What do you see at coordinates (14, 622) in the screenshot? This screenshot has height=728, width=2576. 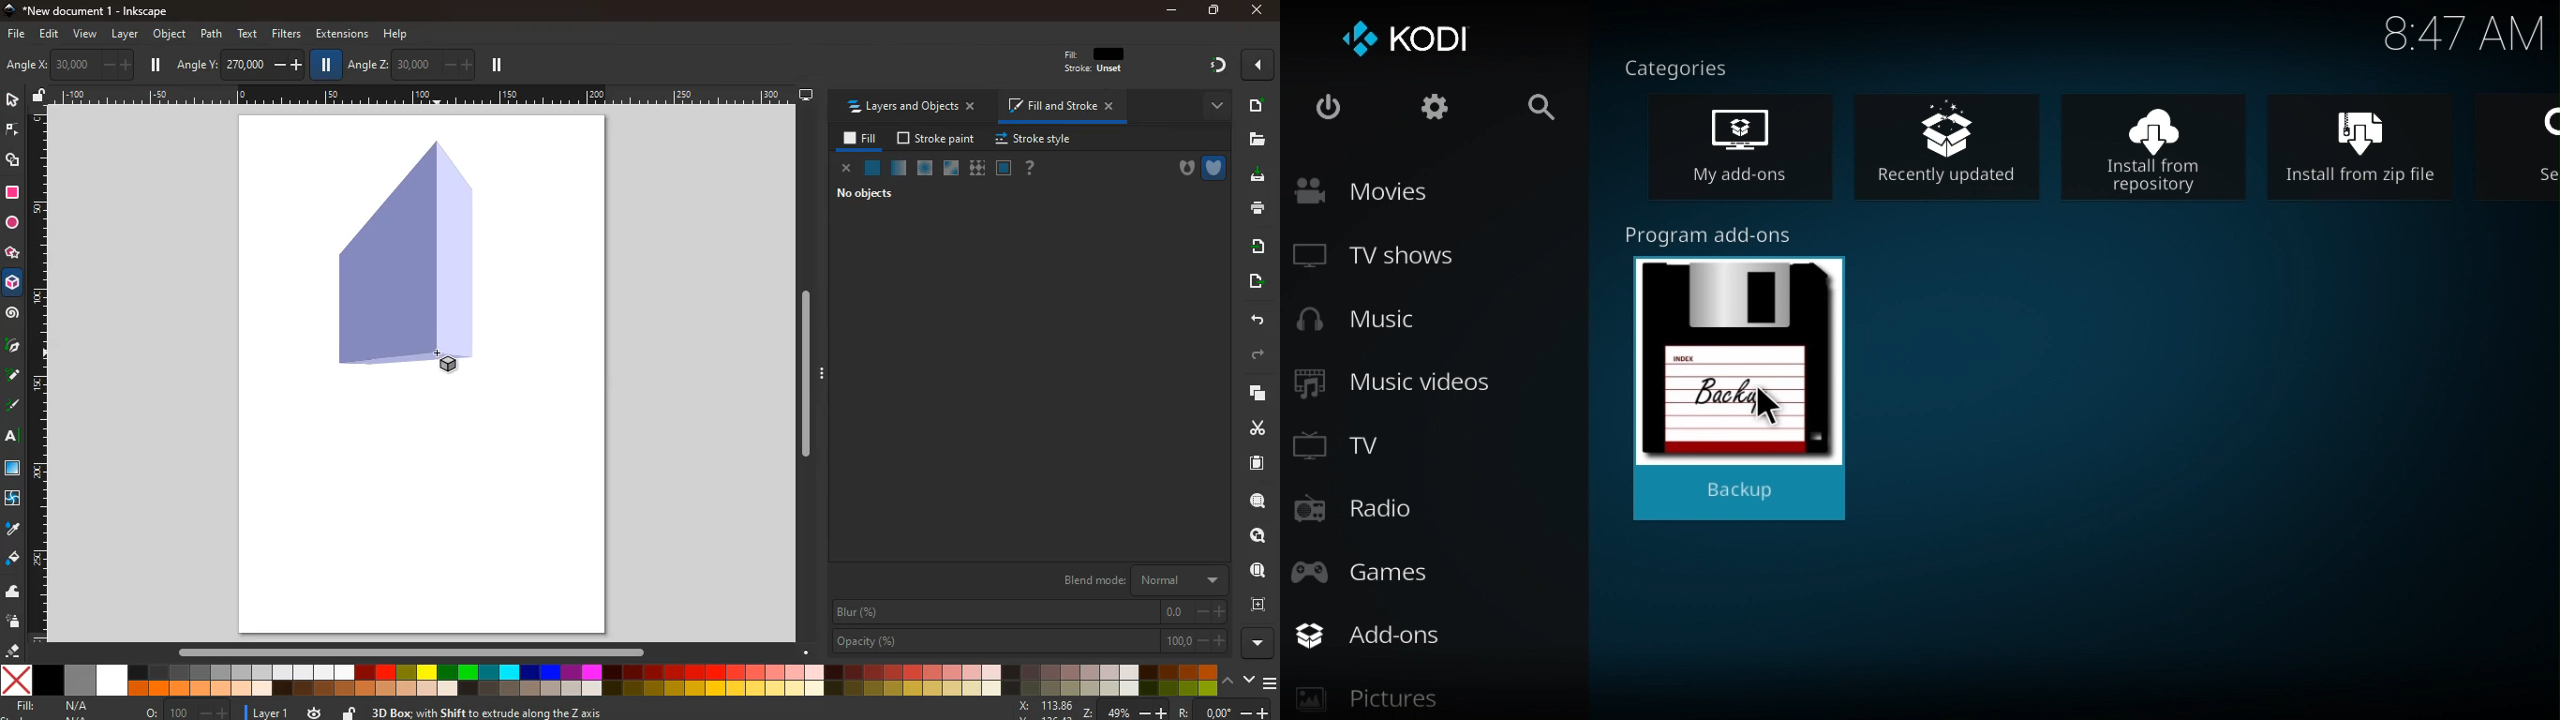 I see `spray` at bounding box center [14, 622].